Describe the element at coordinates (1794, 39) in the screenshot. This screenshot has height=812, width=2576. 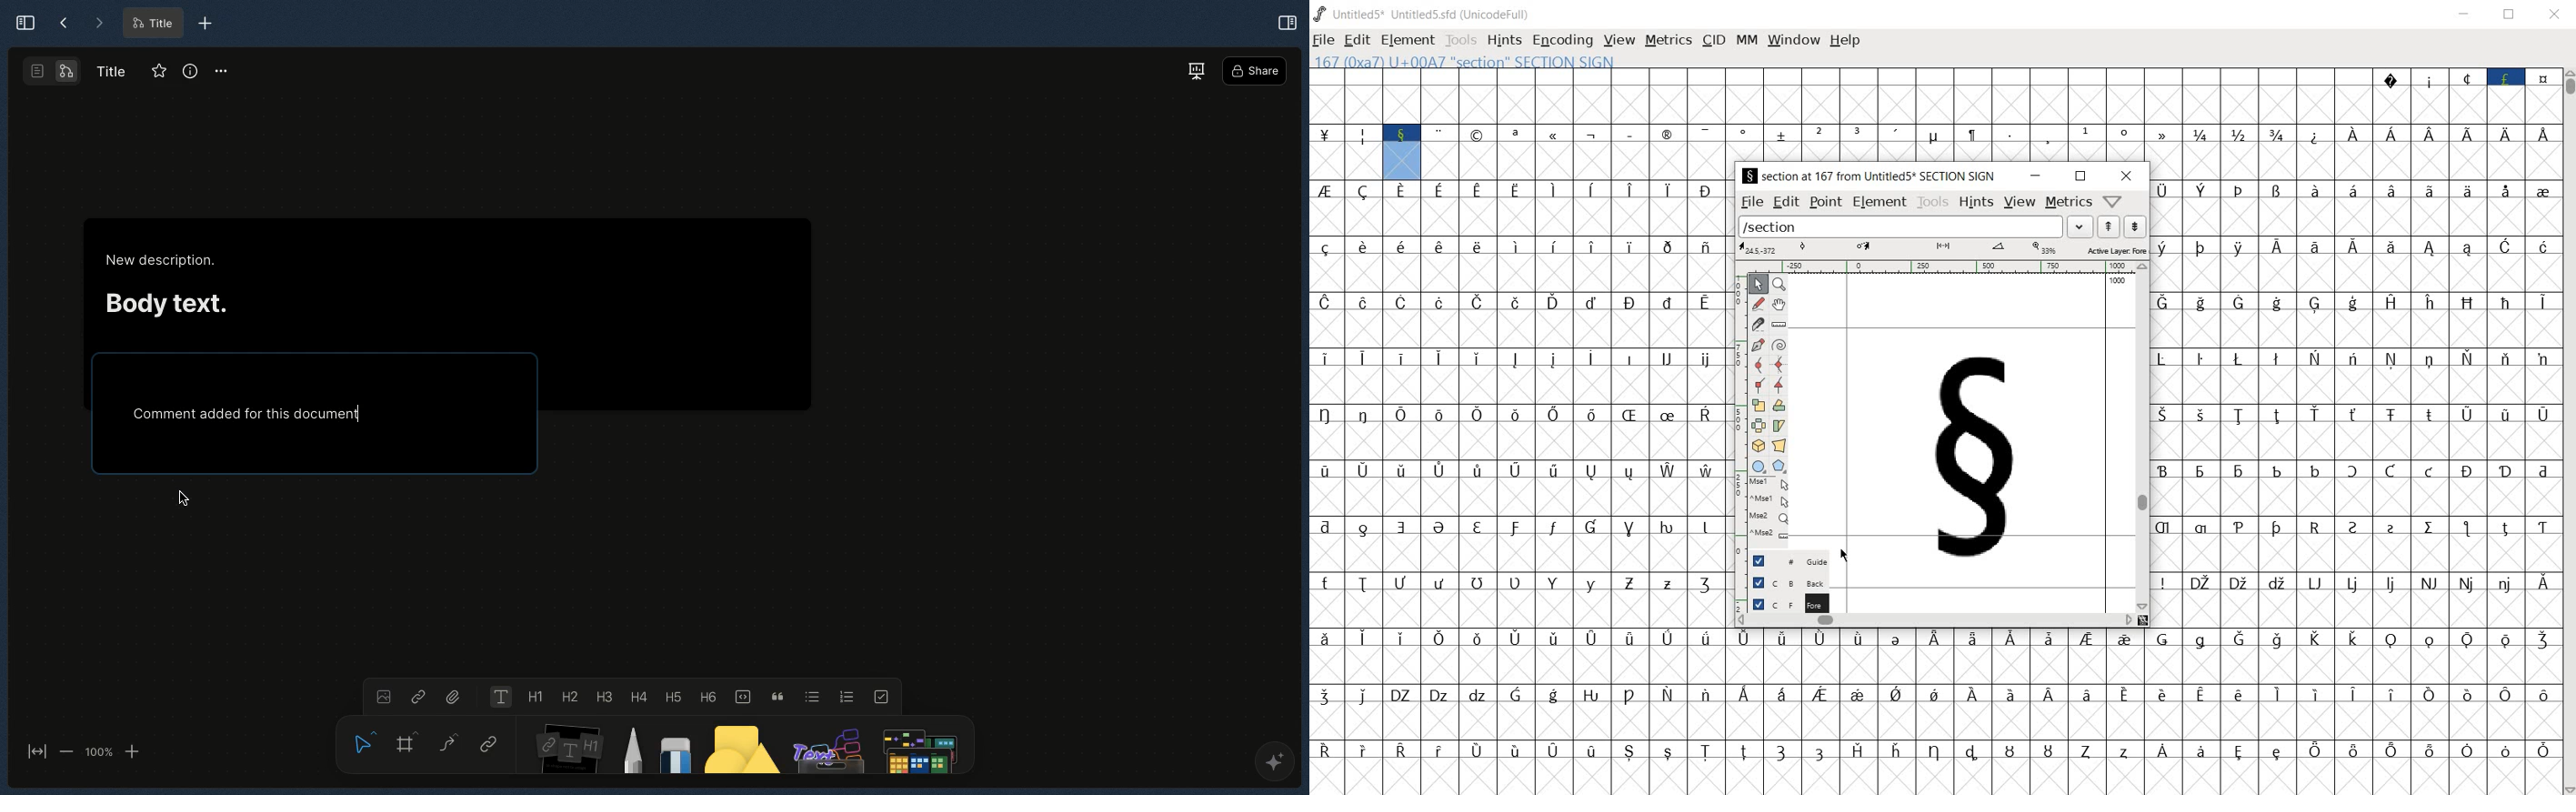
I see `window` at that location.